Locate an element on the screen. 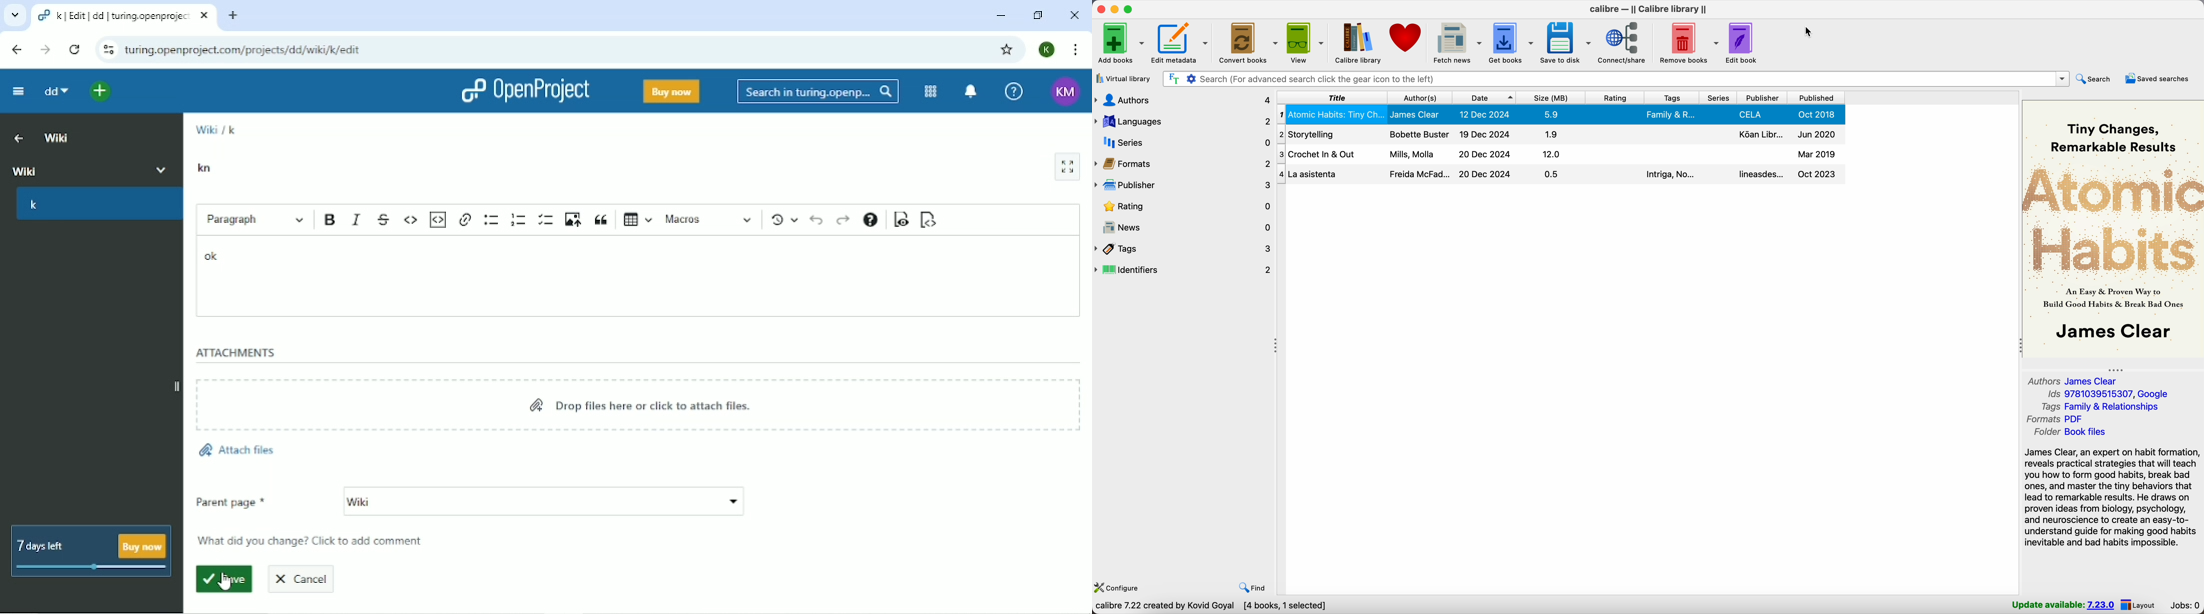 The image size is (2212, 616). publisher is located at coordinates (1183, 185).